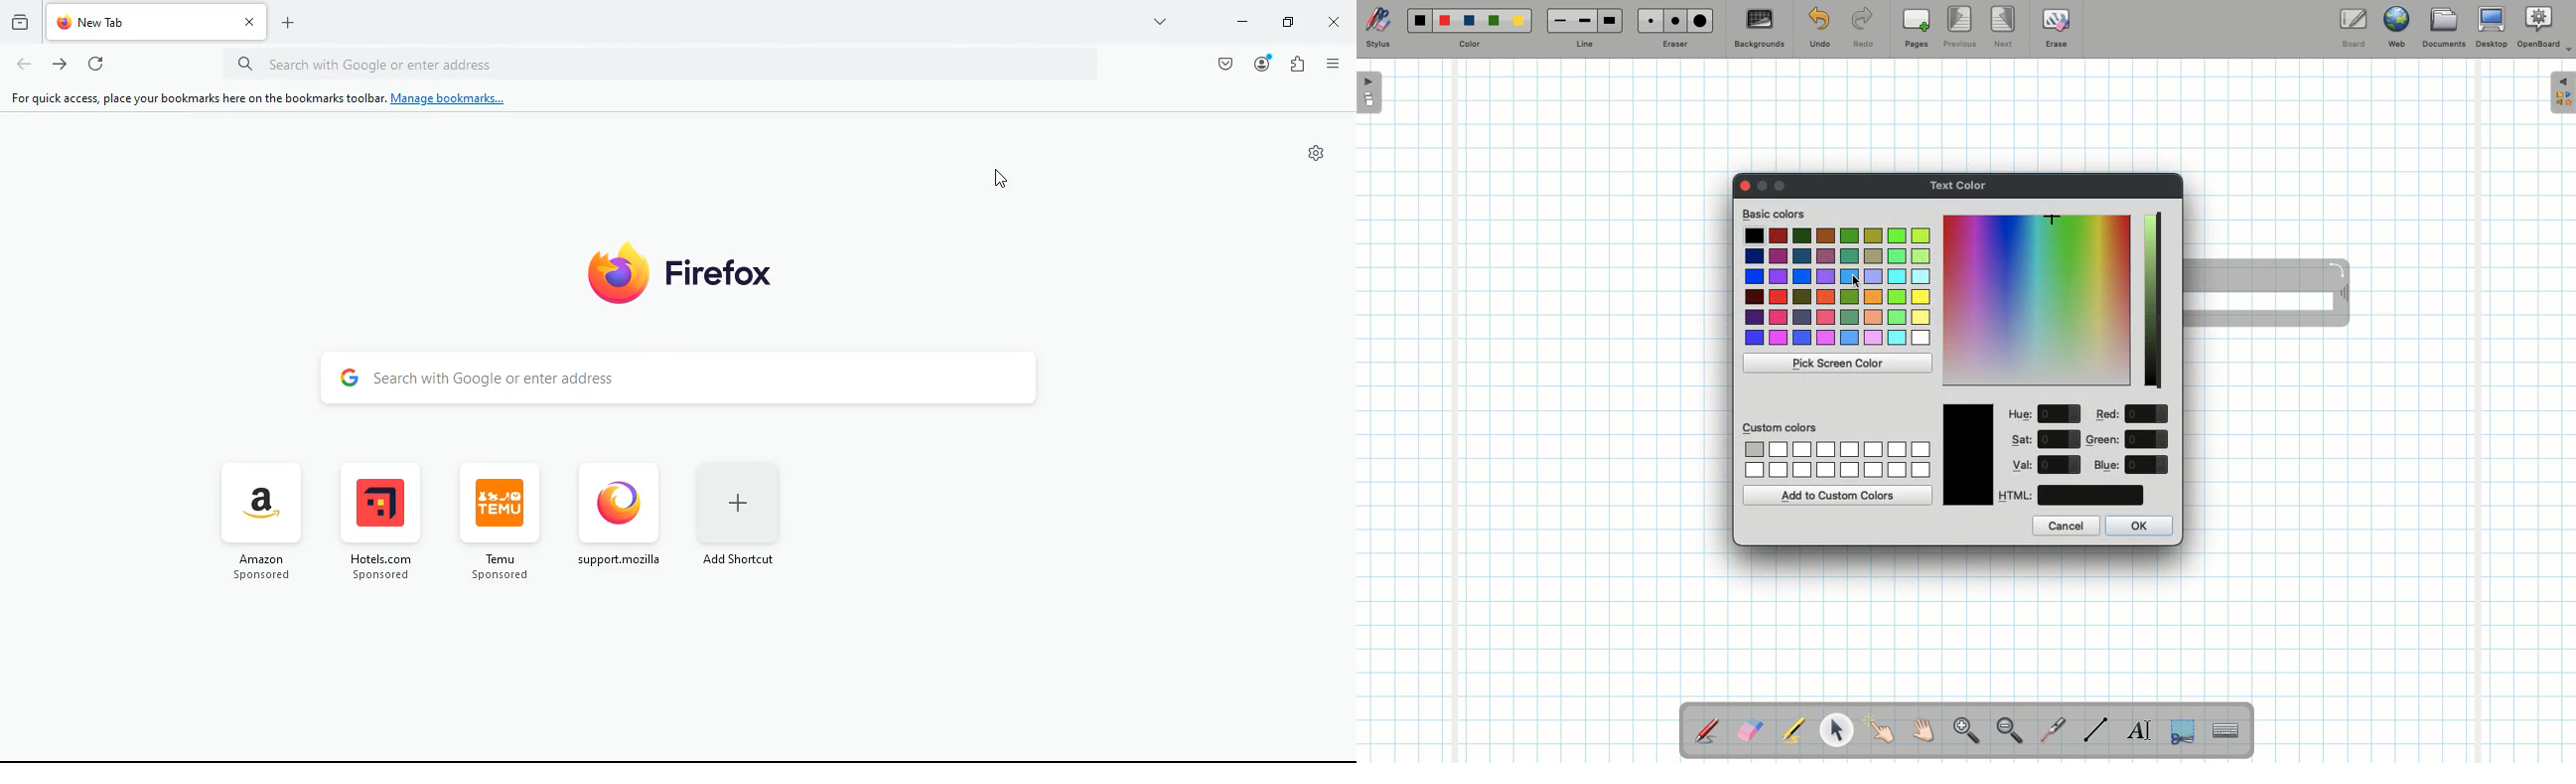 The width and height of the screenshot is (2576, 784). I want to click on close, so click(1336, 25).